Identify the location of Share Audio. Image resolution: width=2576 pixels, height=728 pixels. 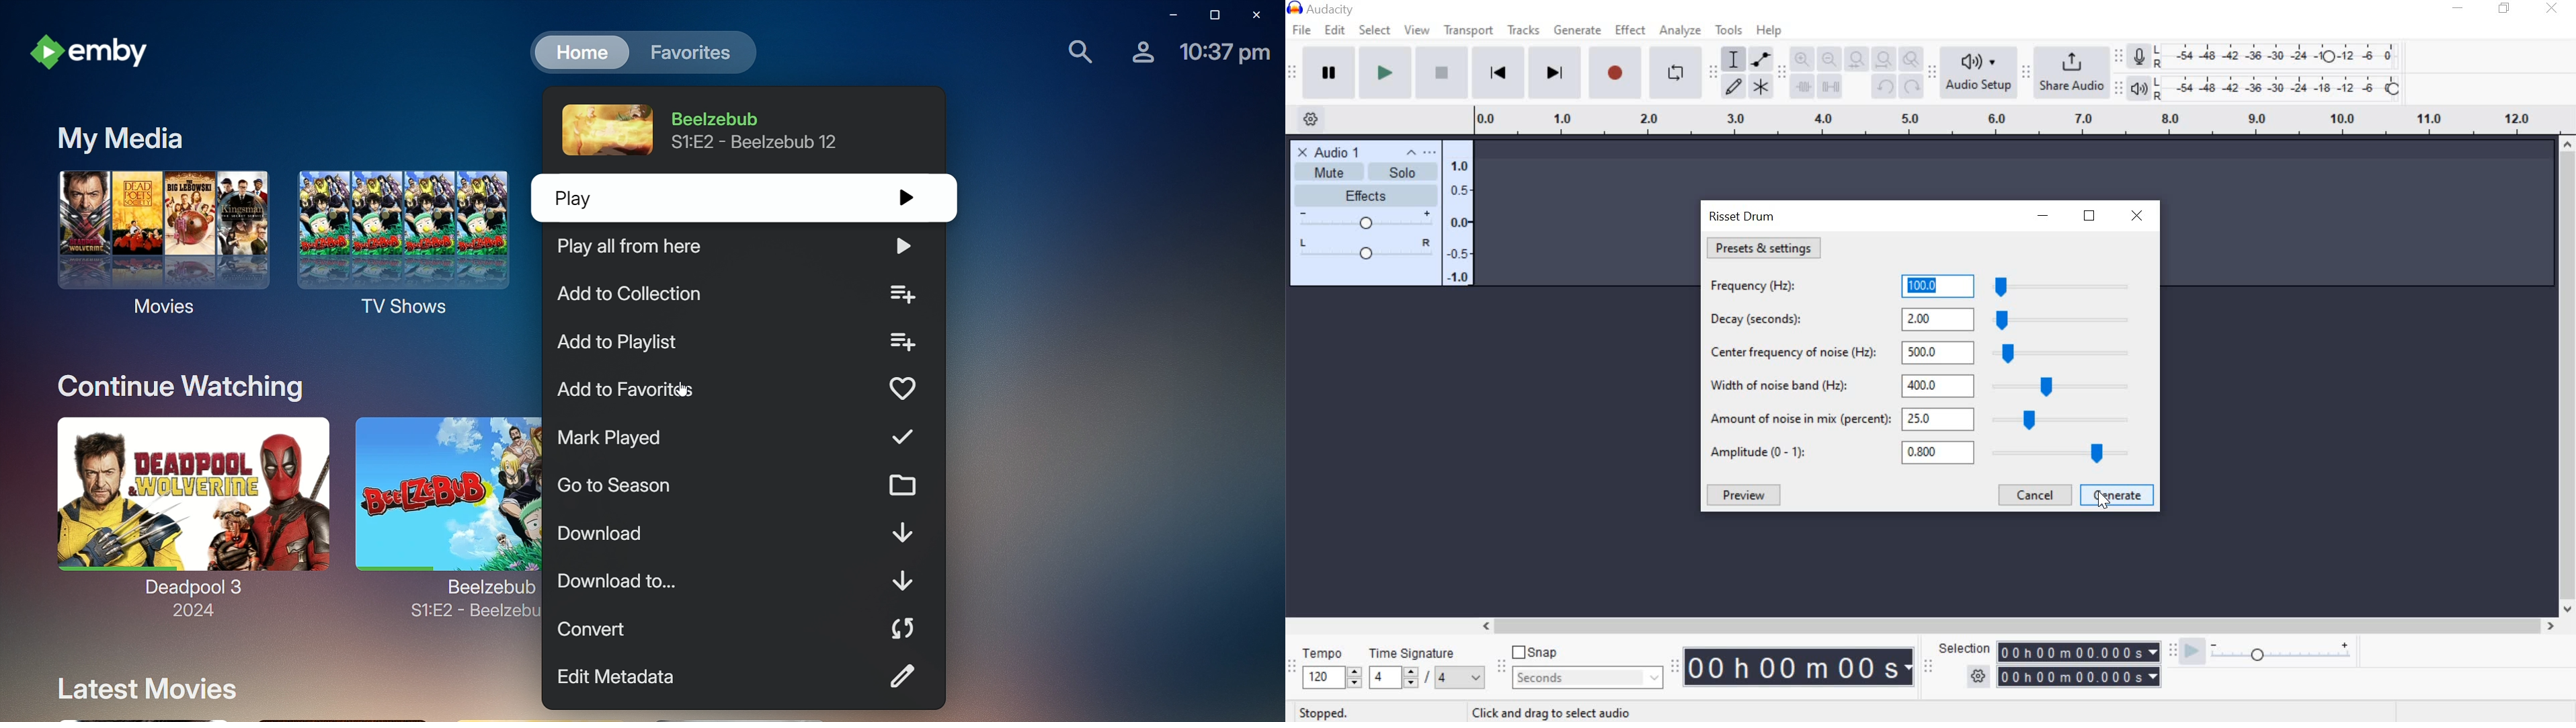
(2069, 70).